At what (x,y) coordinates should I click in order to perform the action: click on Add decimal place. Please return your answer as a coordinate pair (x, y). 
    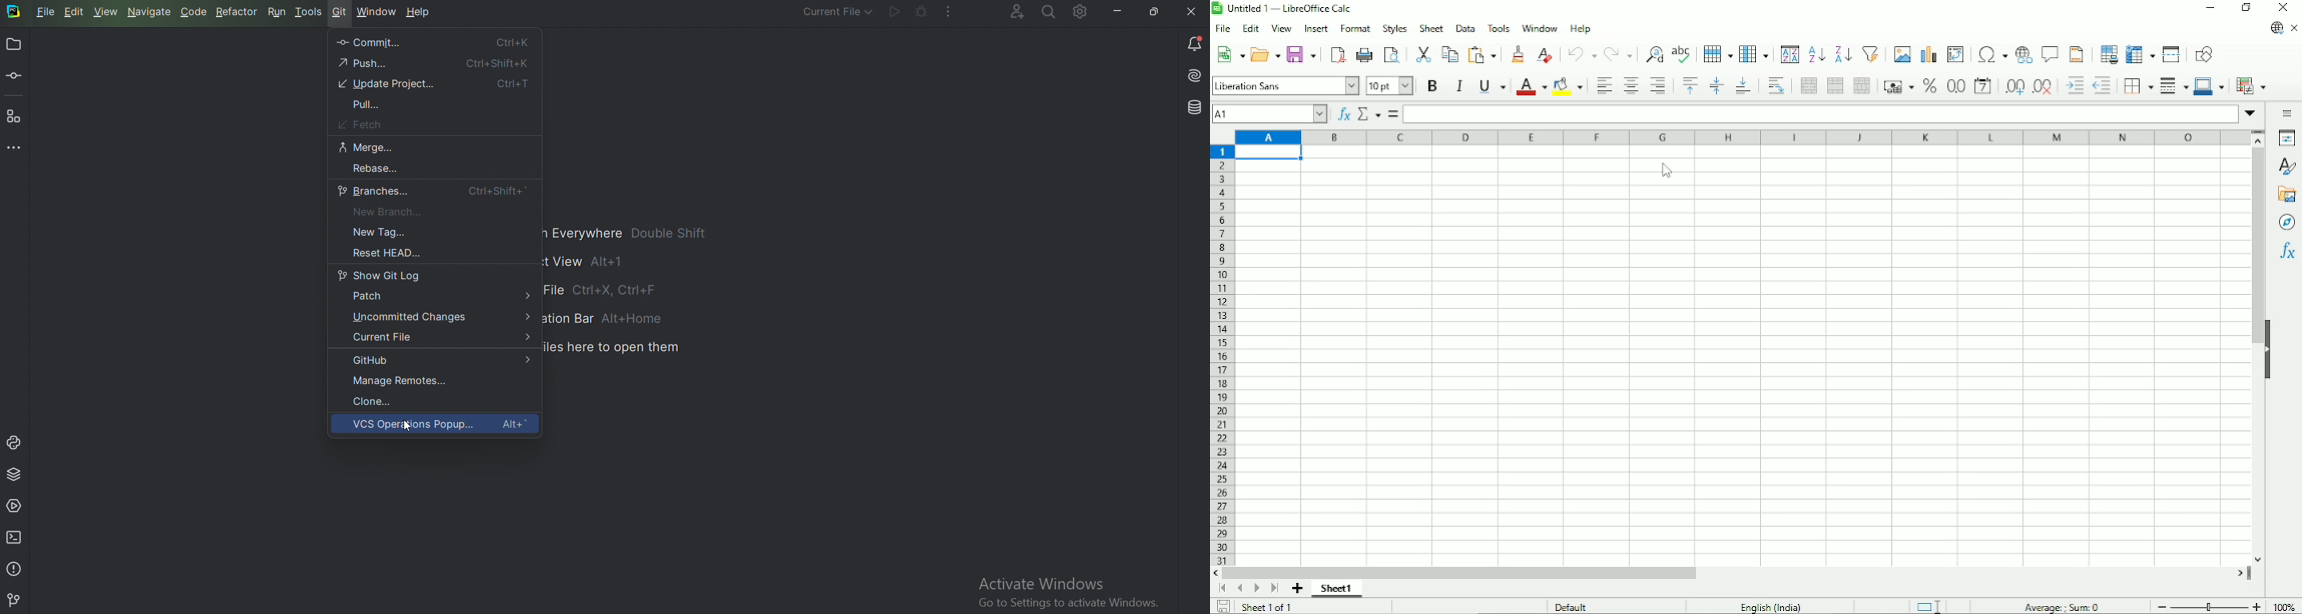
    Looking at the image, I should click on (2014, 88).